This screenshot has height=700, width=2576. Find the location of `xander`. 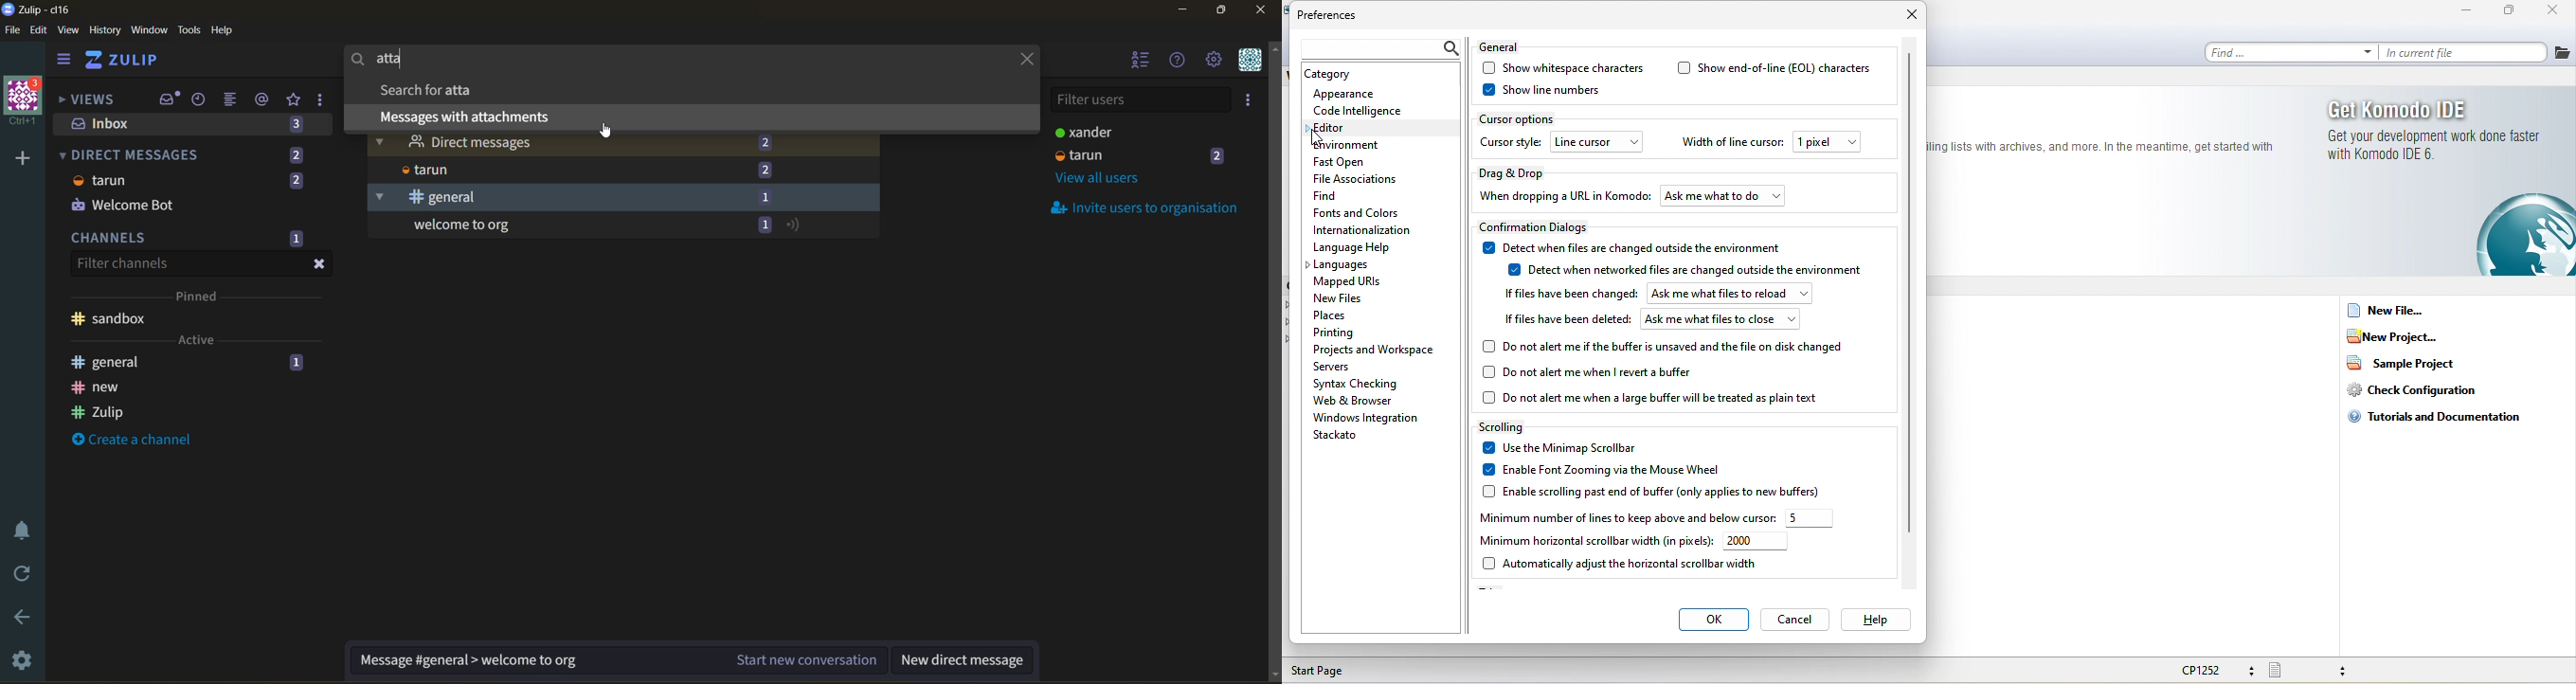

xander is located at coordinates (1081, 132).